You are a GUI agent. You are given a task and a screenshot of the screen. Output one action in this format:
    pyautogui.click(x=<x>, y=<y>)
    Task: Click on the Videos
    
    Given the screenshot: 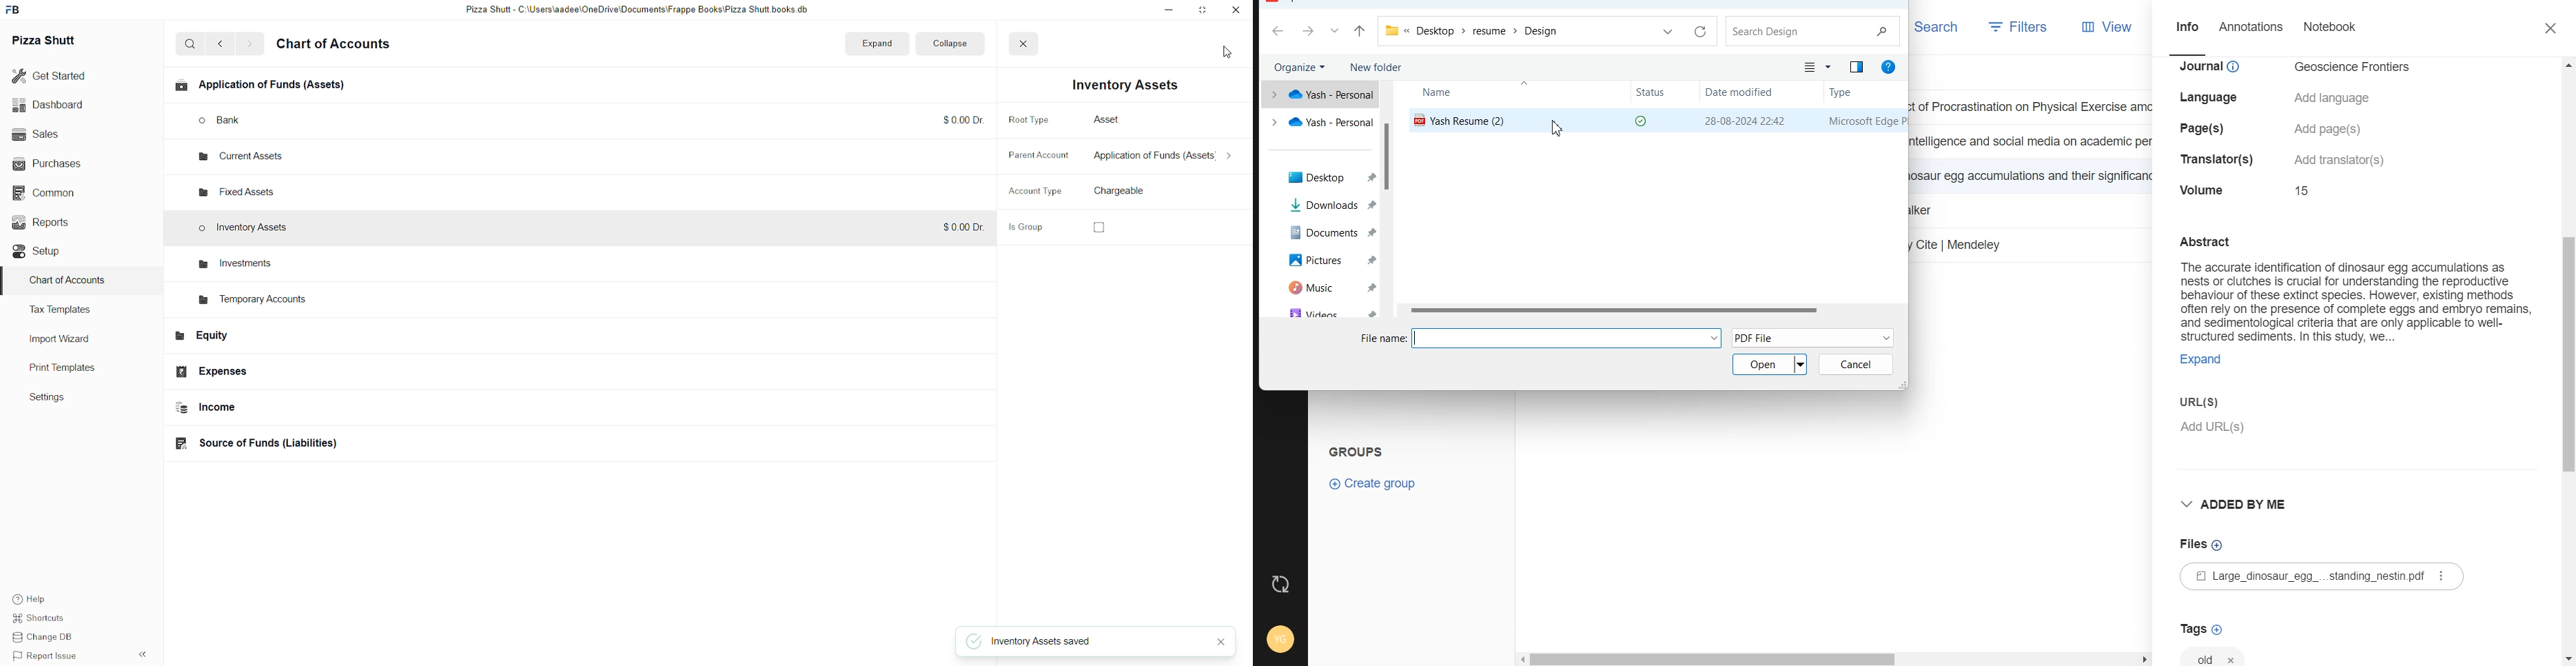 What is the action you would take?
    pyautogui.click(x=1320, y=311)
    